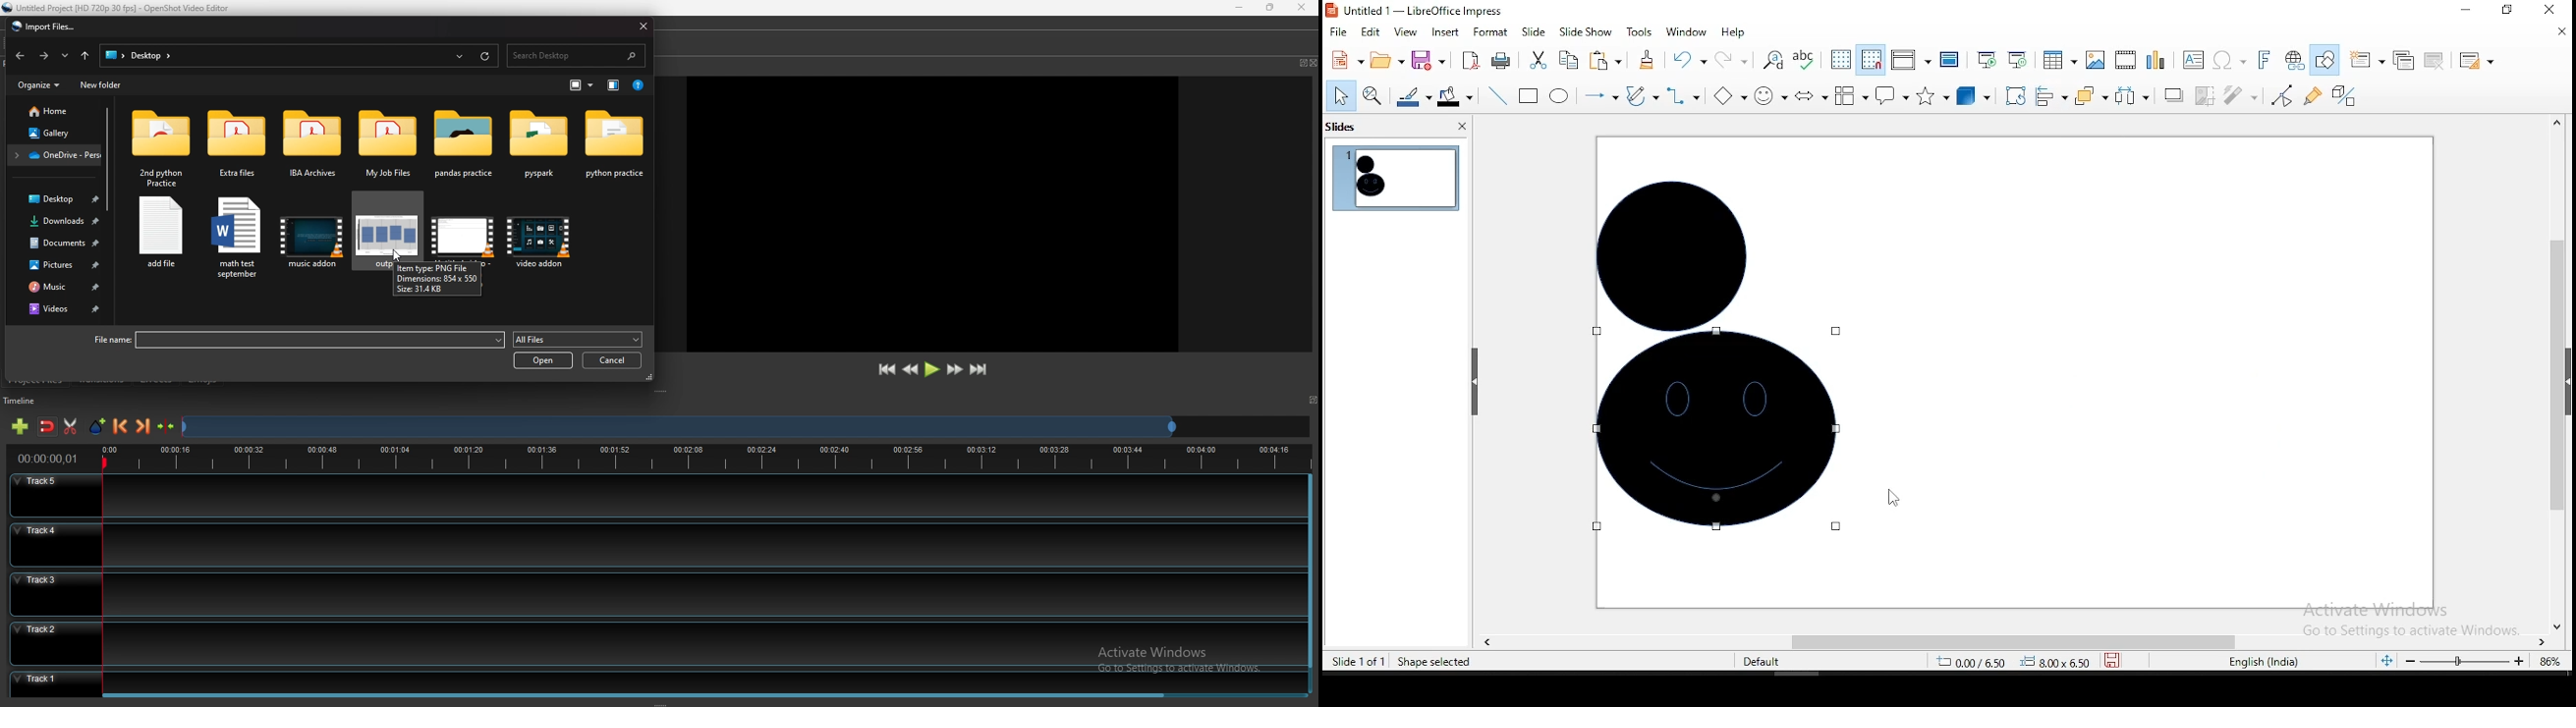 The image size is (2576, 728). What do you see at coordinates (2506, 12) in the screenshot?
I see `restore` at bounding box center [2506, 12].